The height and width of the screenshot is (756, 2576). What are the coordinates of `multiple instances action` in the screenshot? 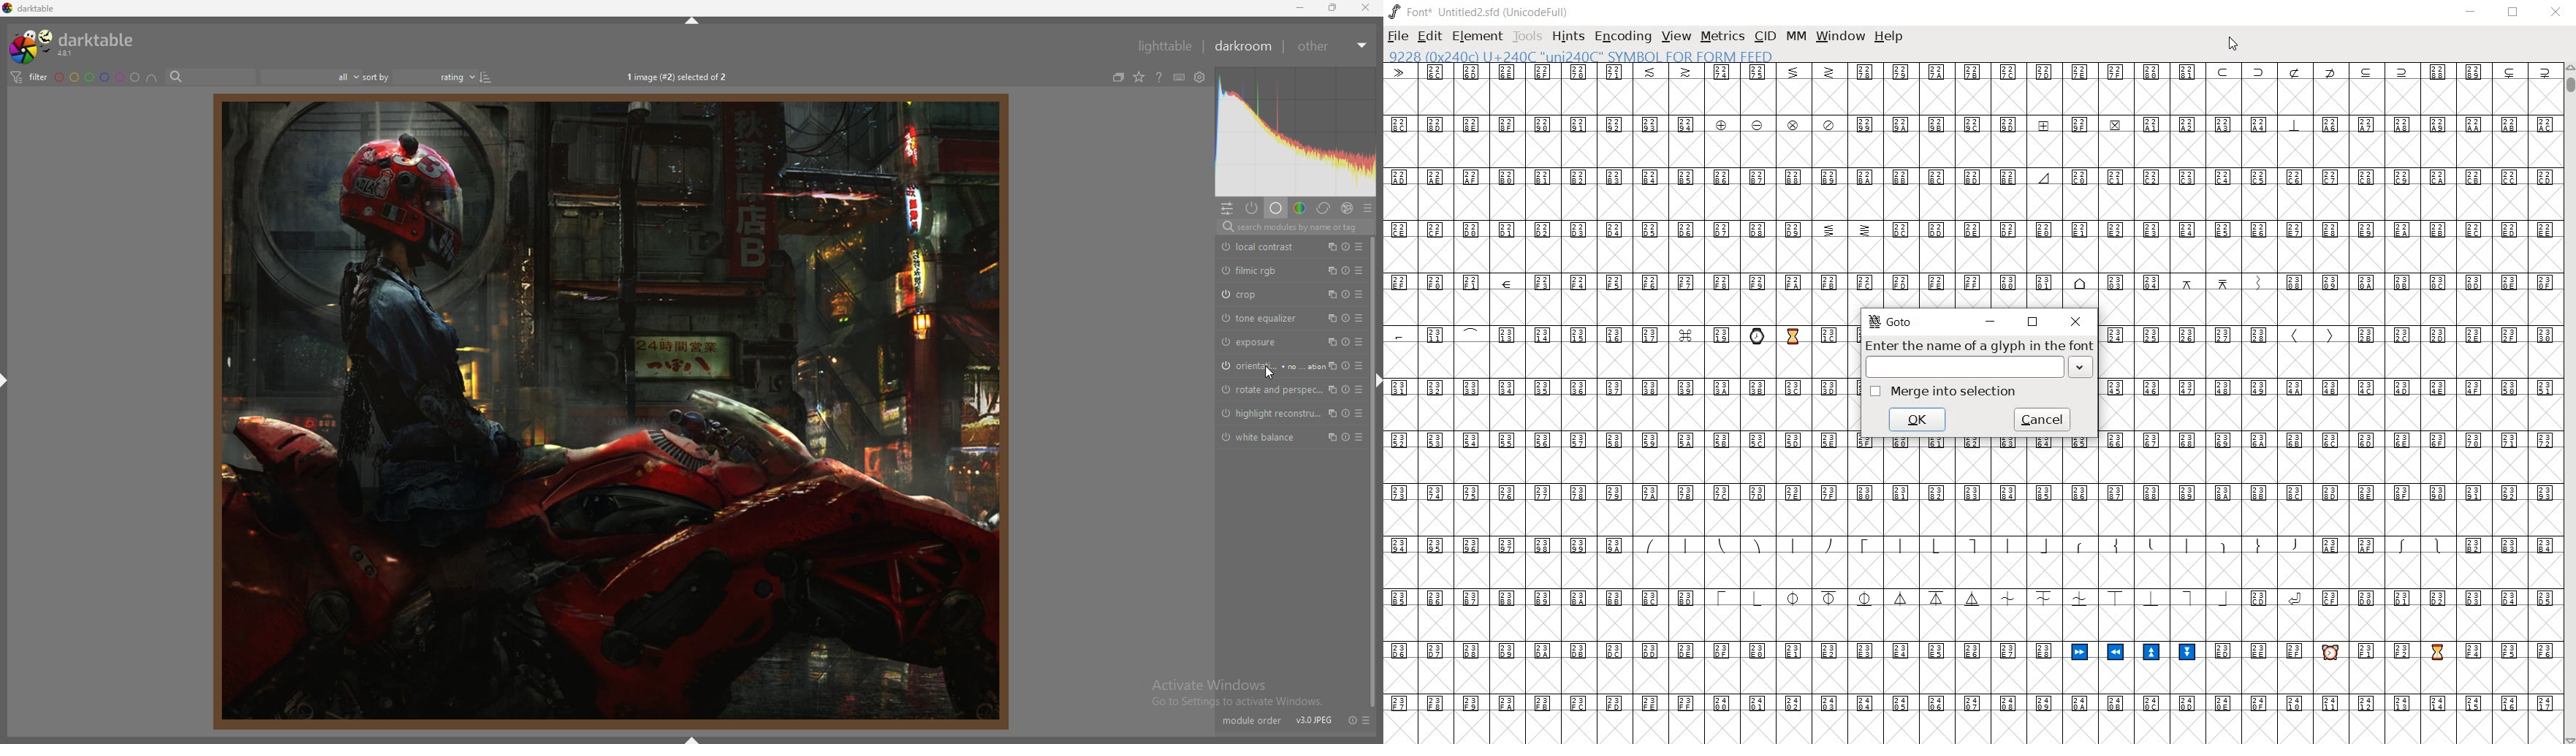 It's located at (1330, 342).